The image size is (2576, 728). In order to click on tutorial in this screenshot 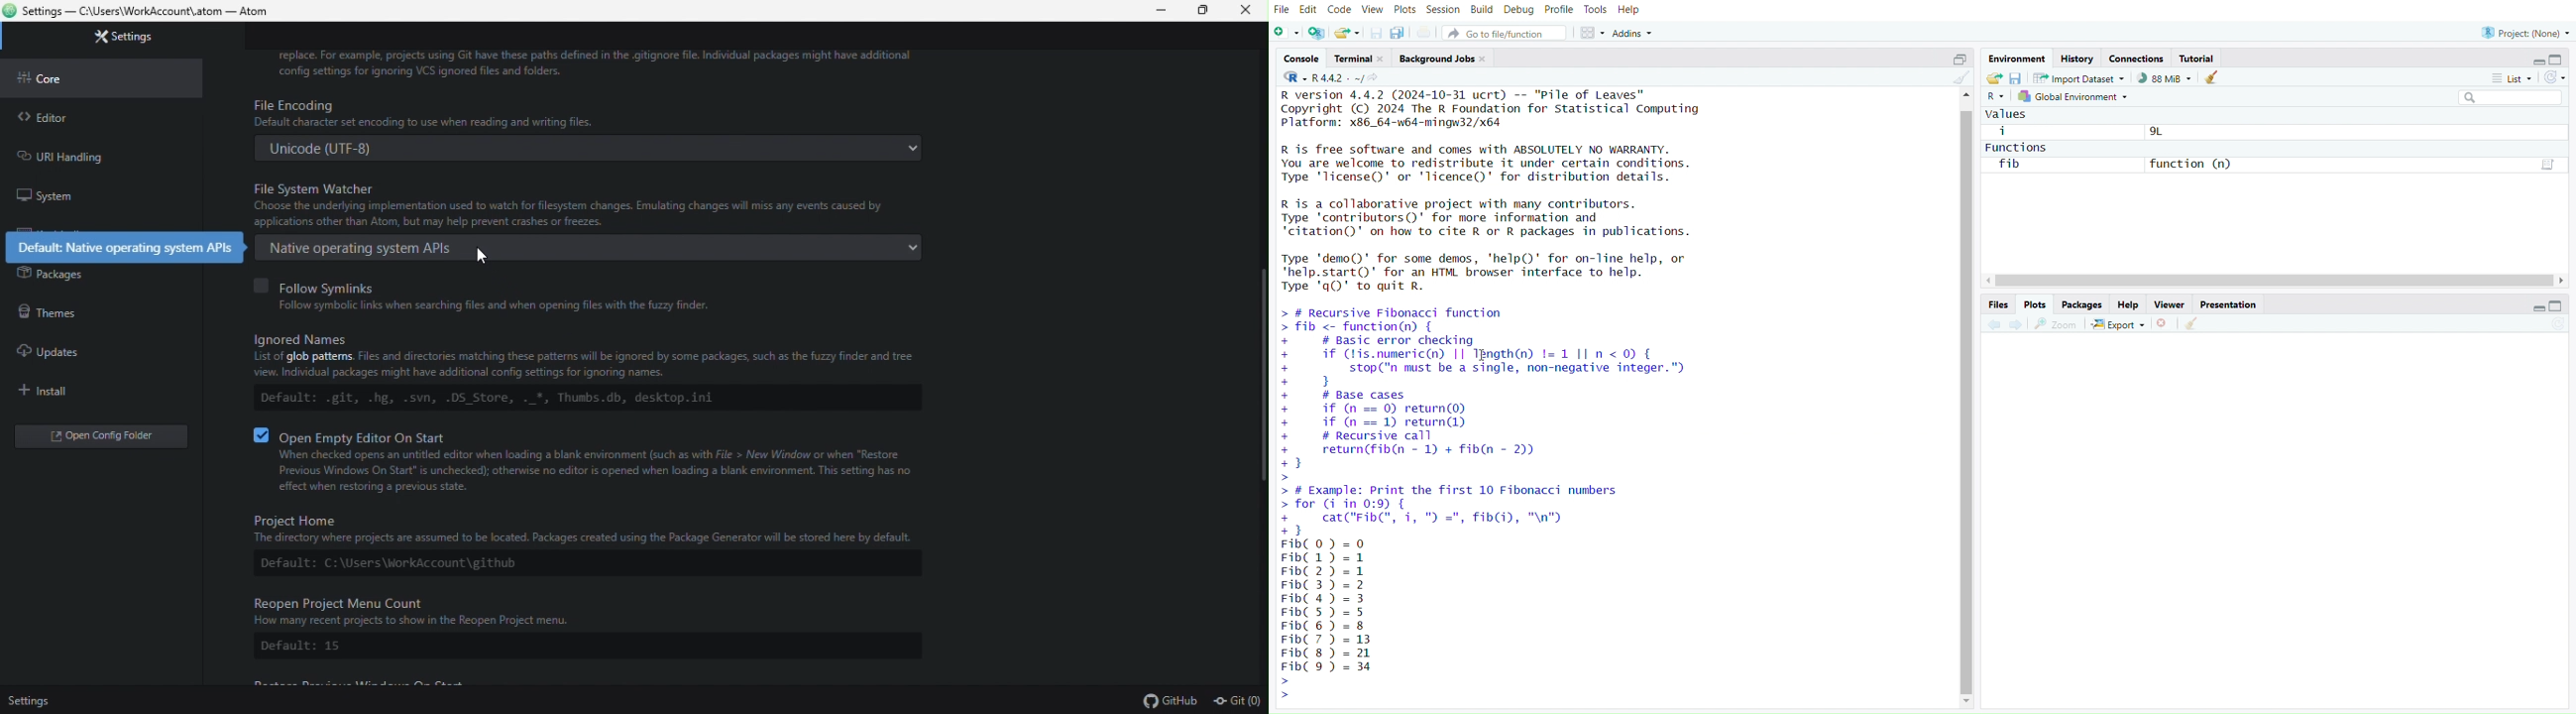, I will do `click(2200, 59)`.